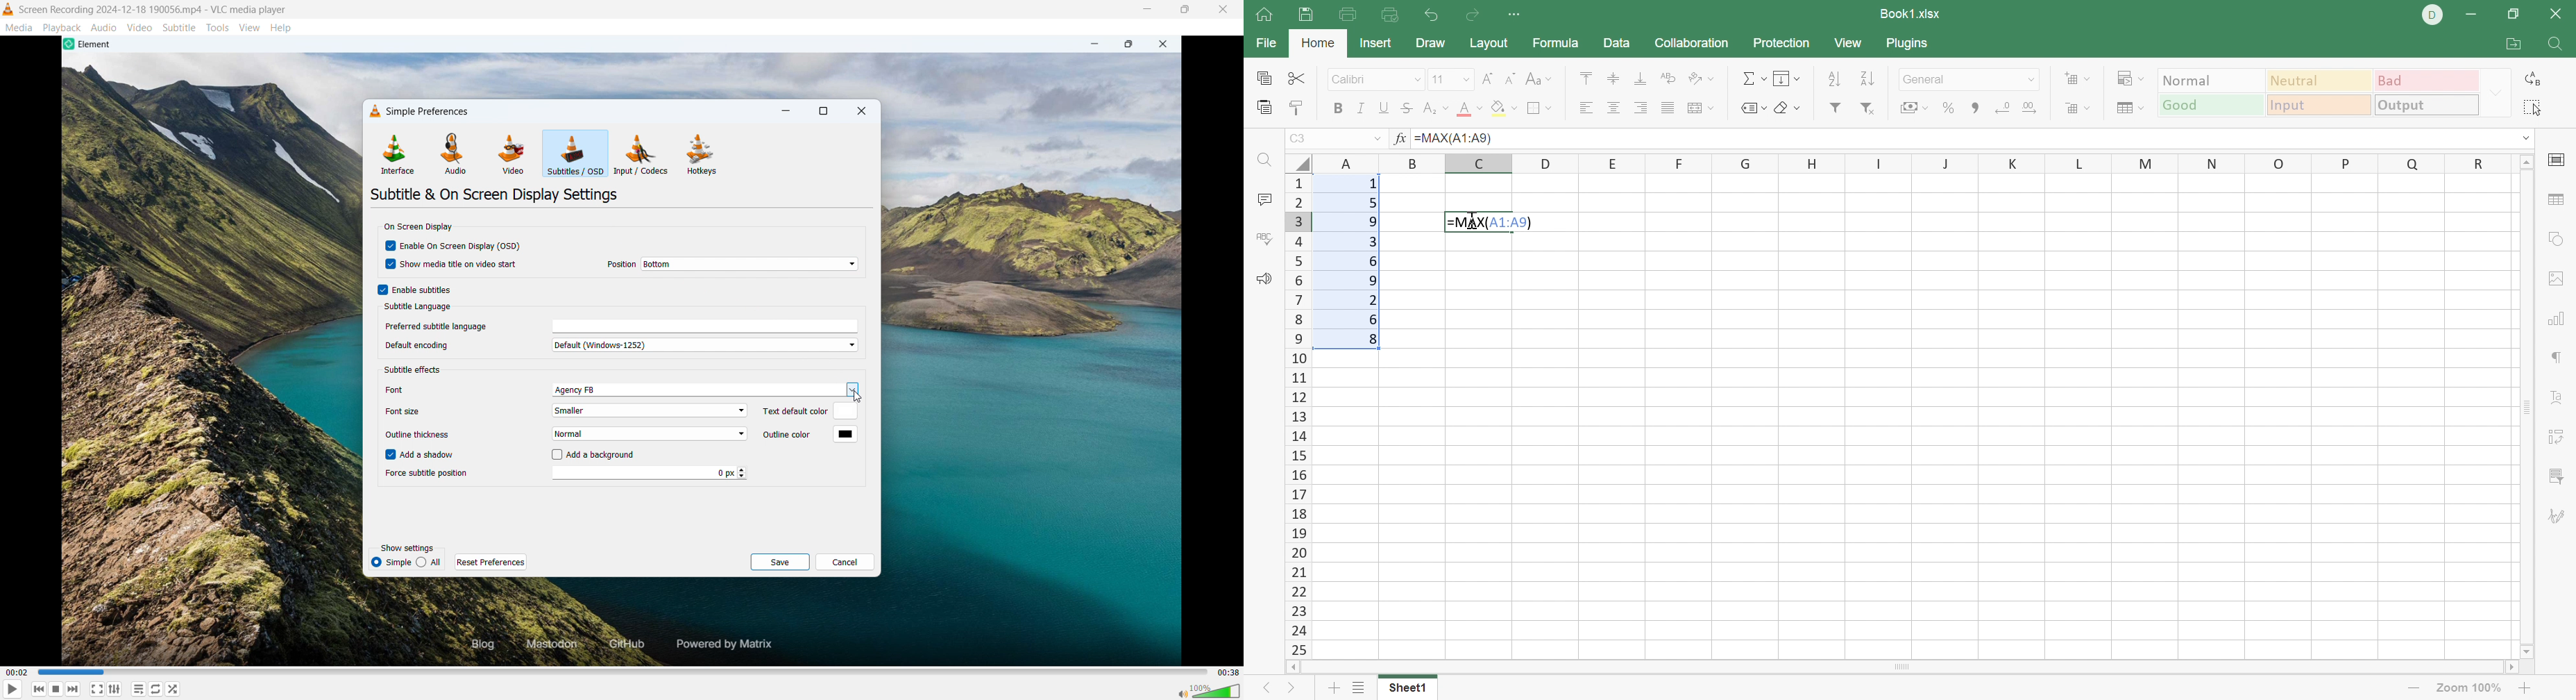 The width and height of the screenshot is (2576, 700). Describe the element at coordinates (1491, 43) in the screenshot. I see `Layout` at that location.